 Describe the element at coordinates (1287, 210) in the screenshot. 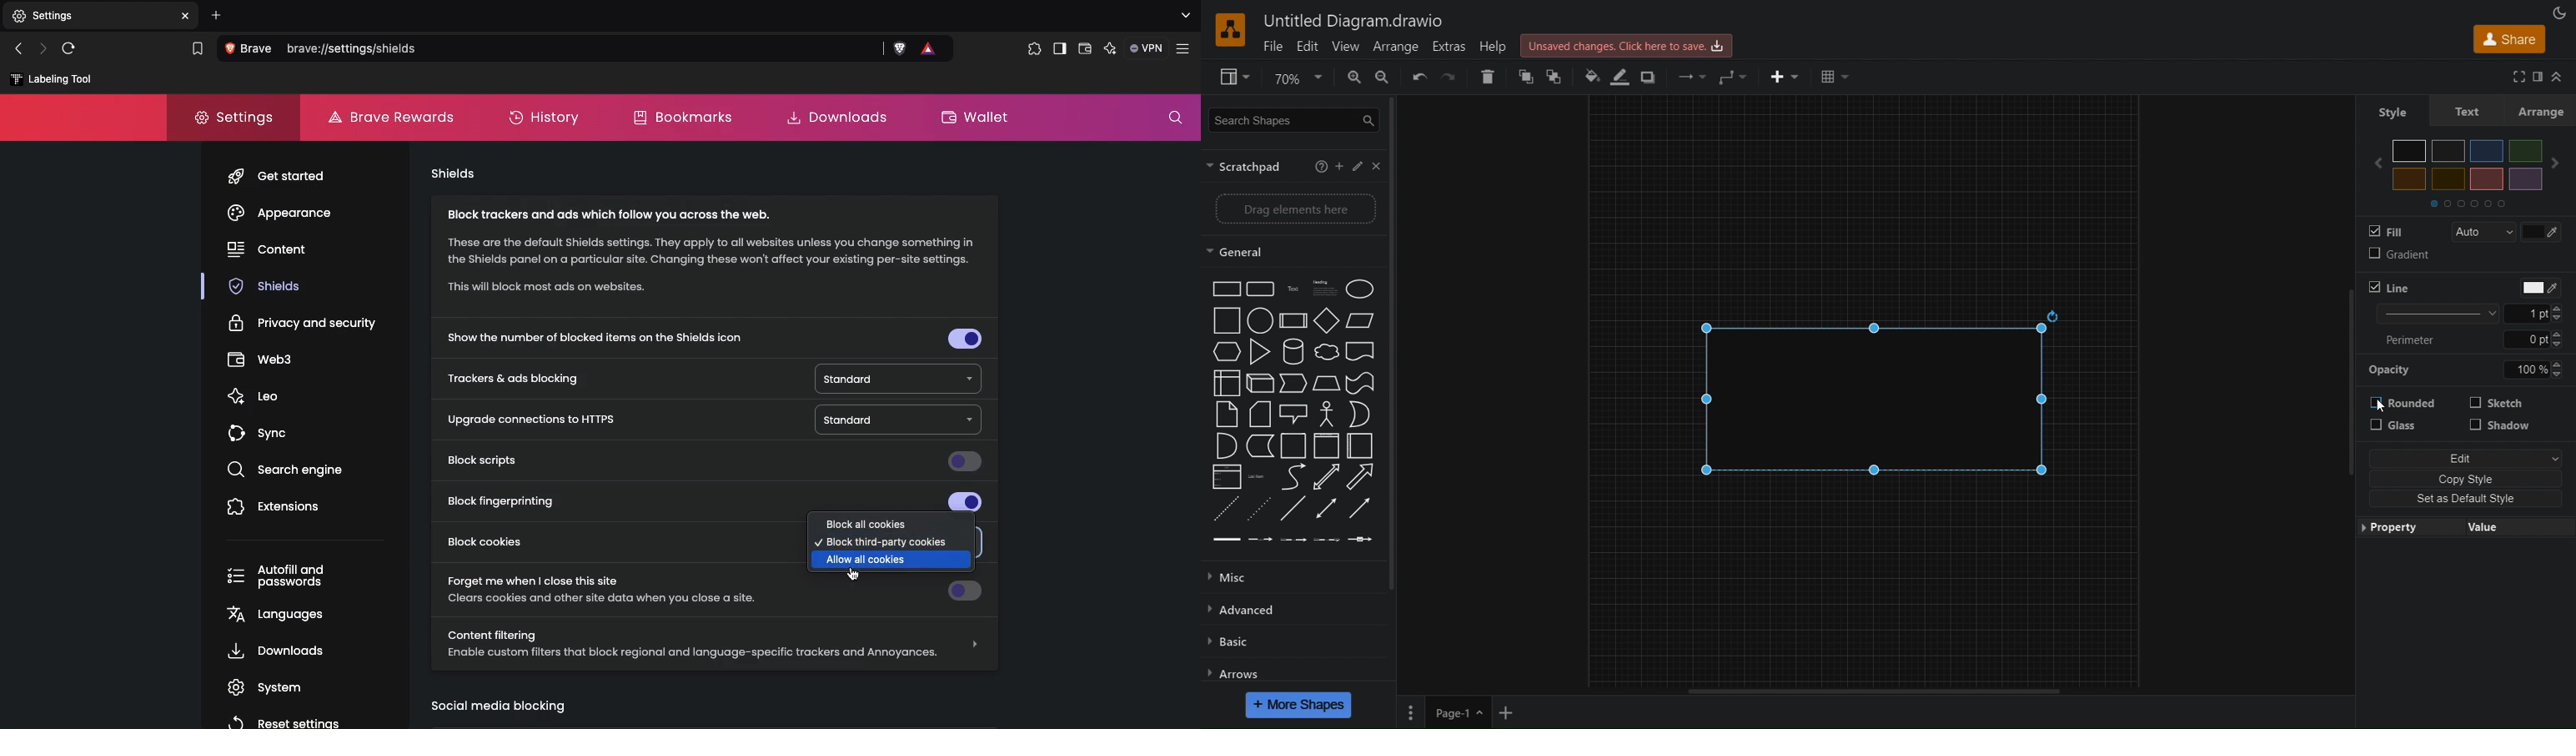

I see `Drag elements here` at that location.